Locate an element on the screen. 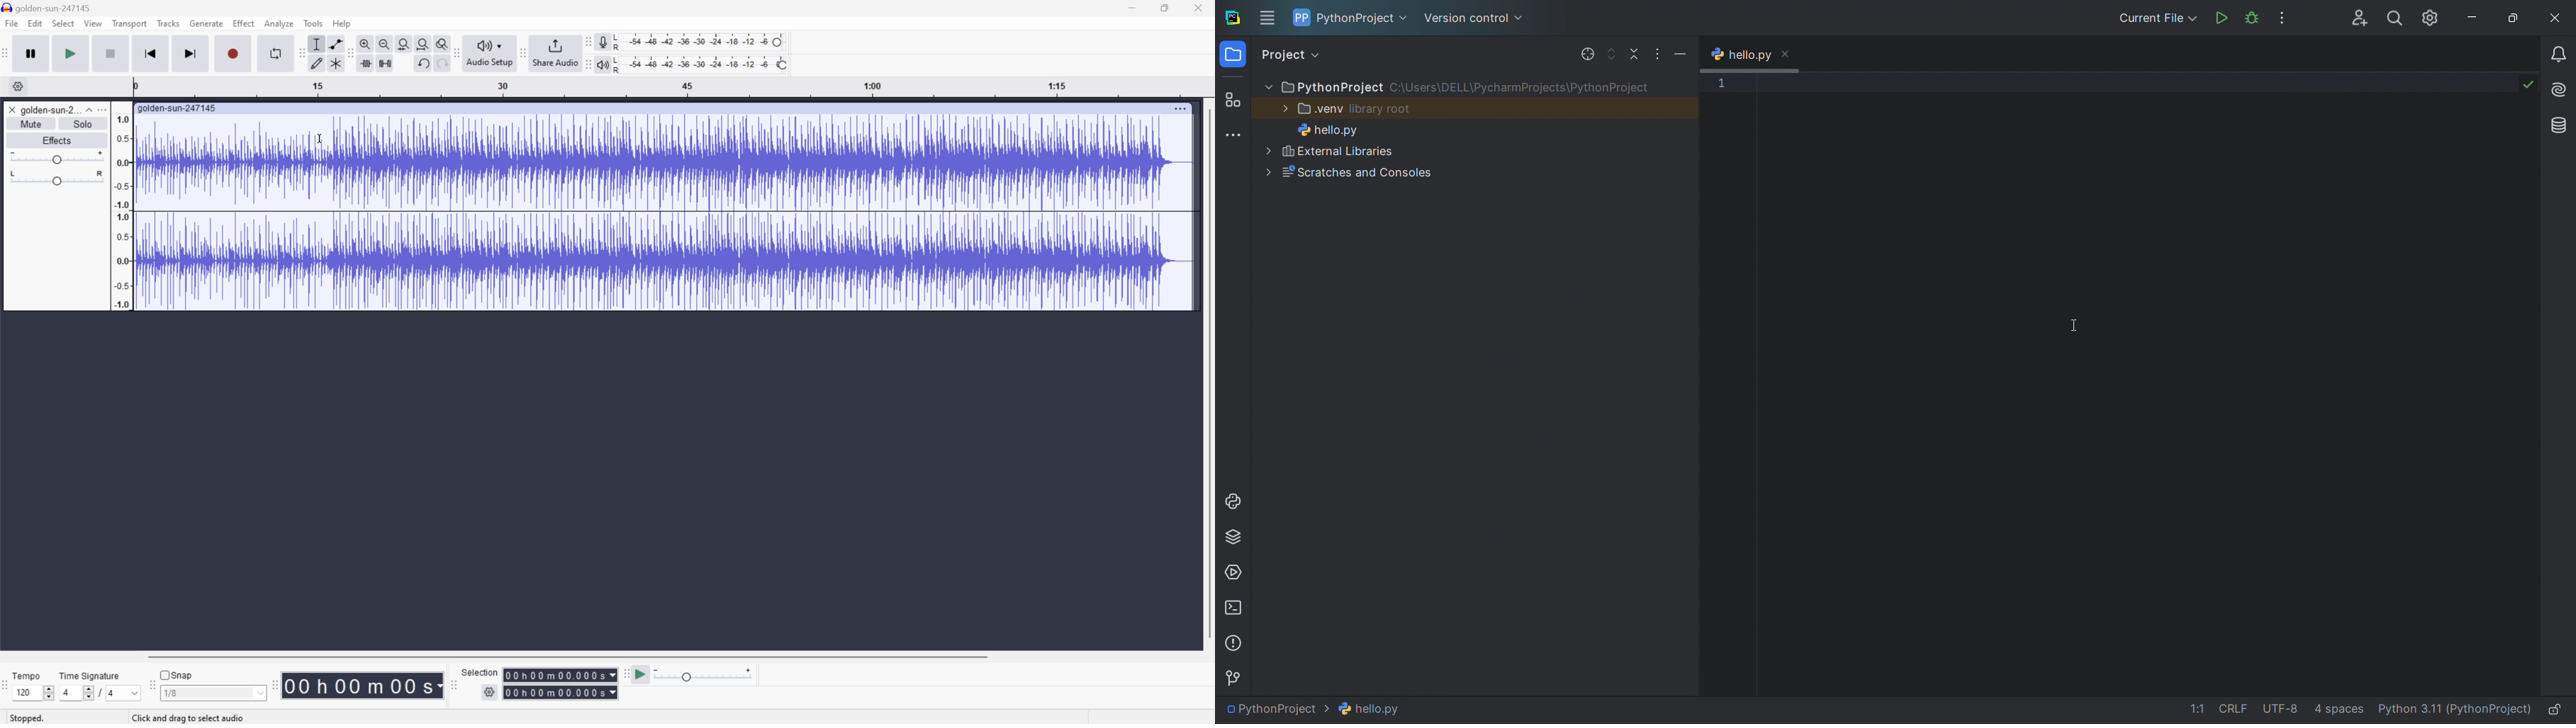  Zoom out is located at coordinates (384, 42).